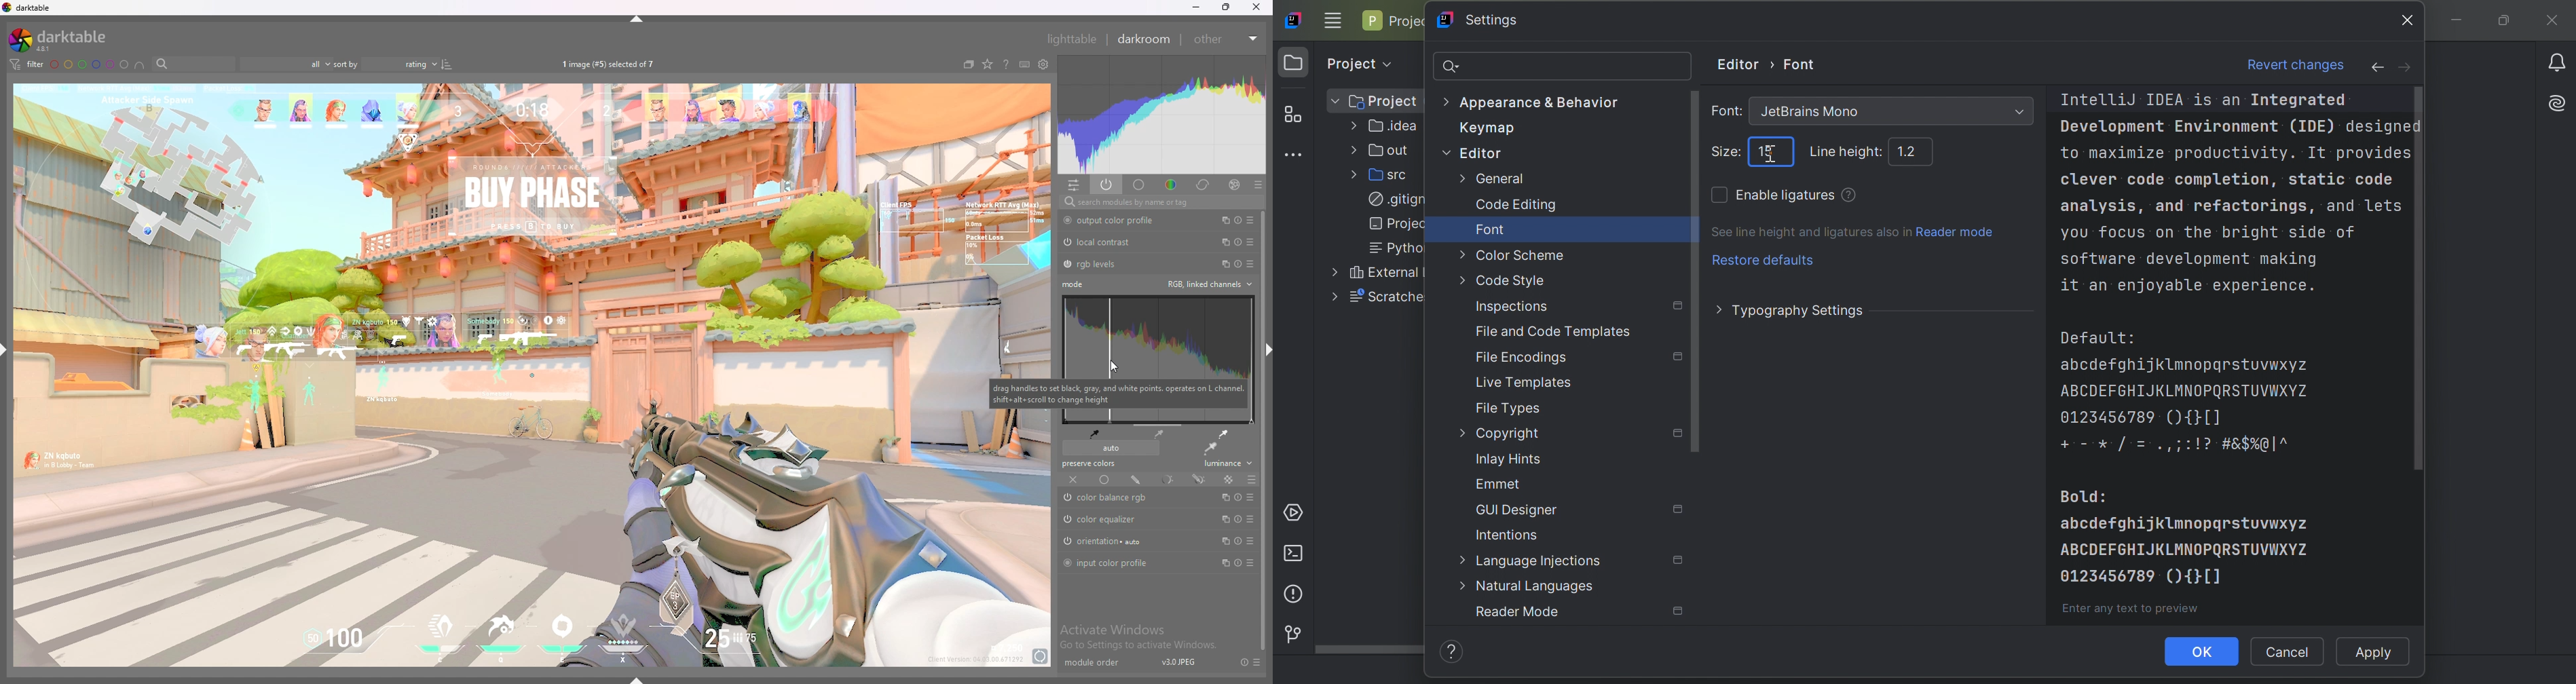 Image resolution: width=2576 pixels, height=700 pixels. I want to click on minimize, so click(1197, 7).